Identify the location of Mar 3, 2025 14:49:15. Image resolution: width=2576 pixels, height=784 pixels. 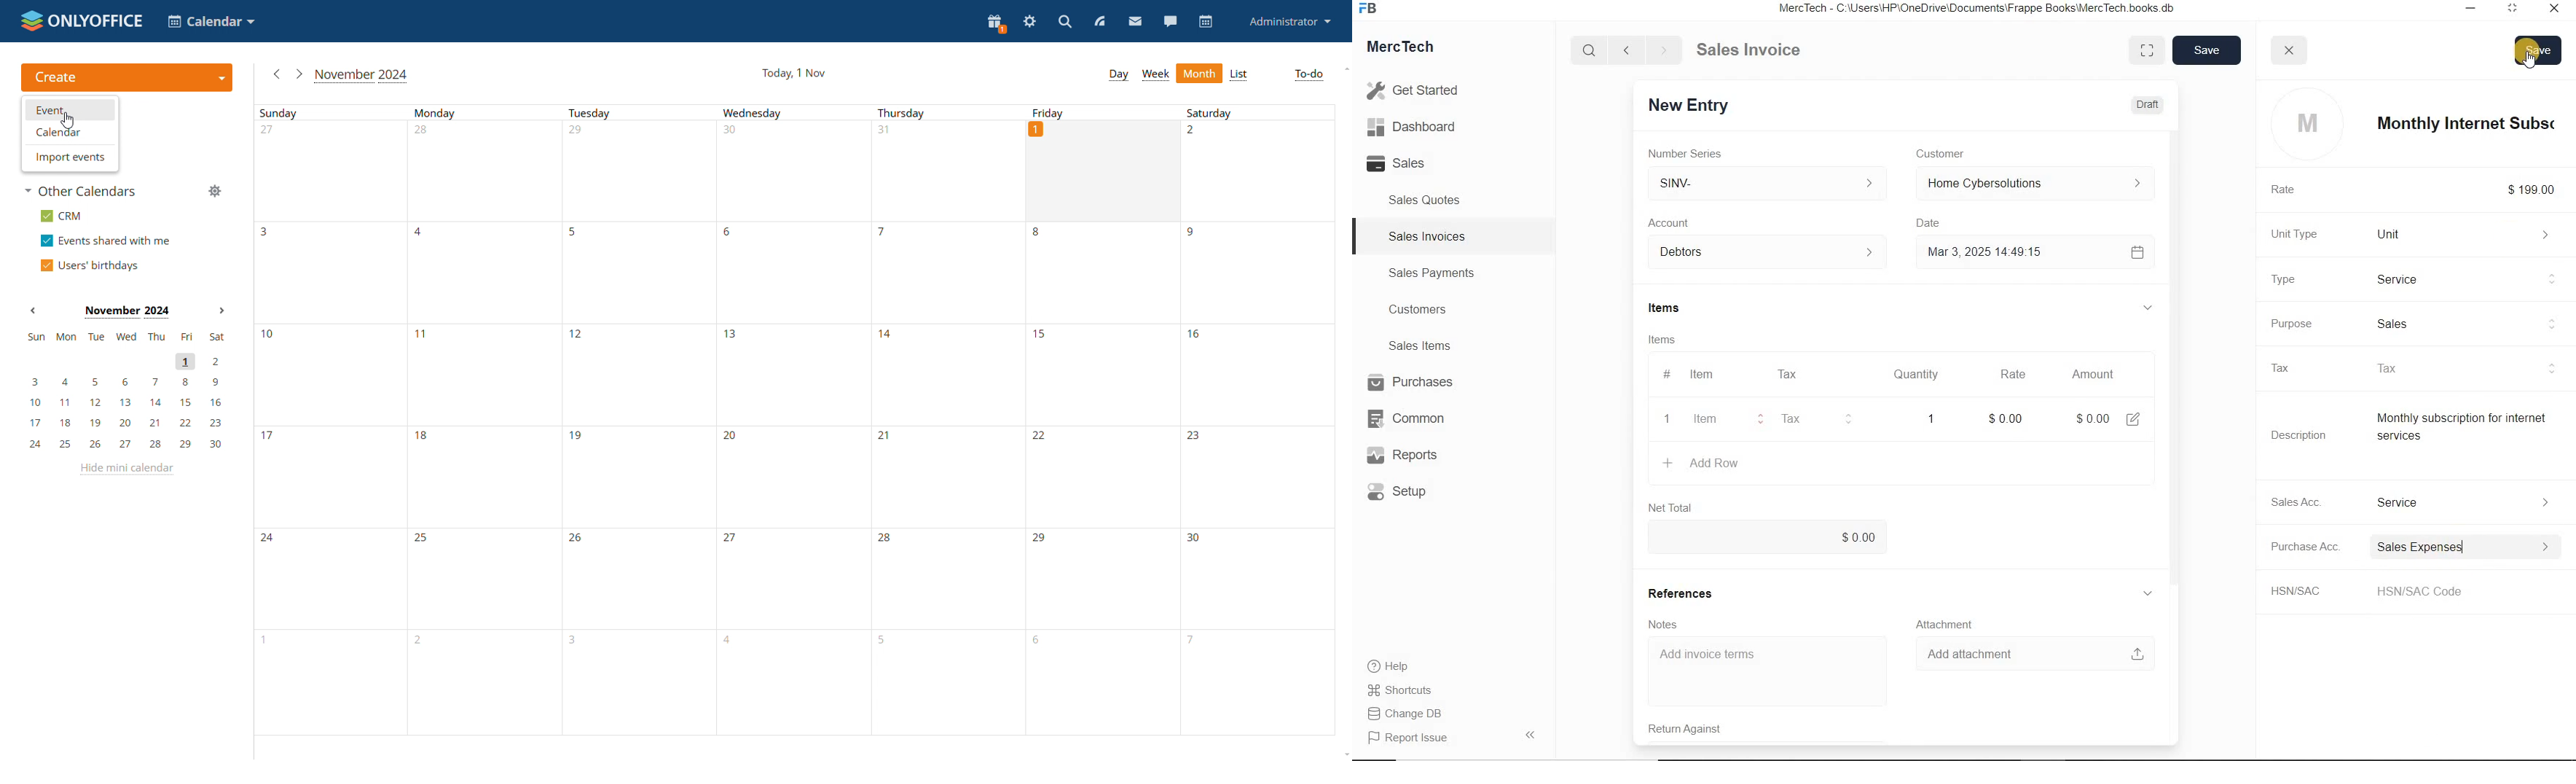
(1982, 254).